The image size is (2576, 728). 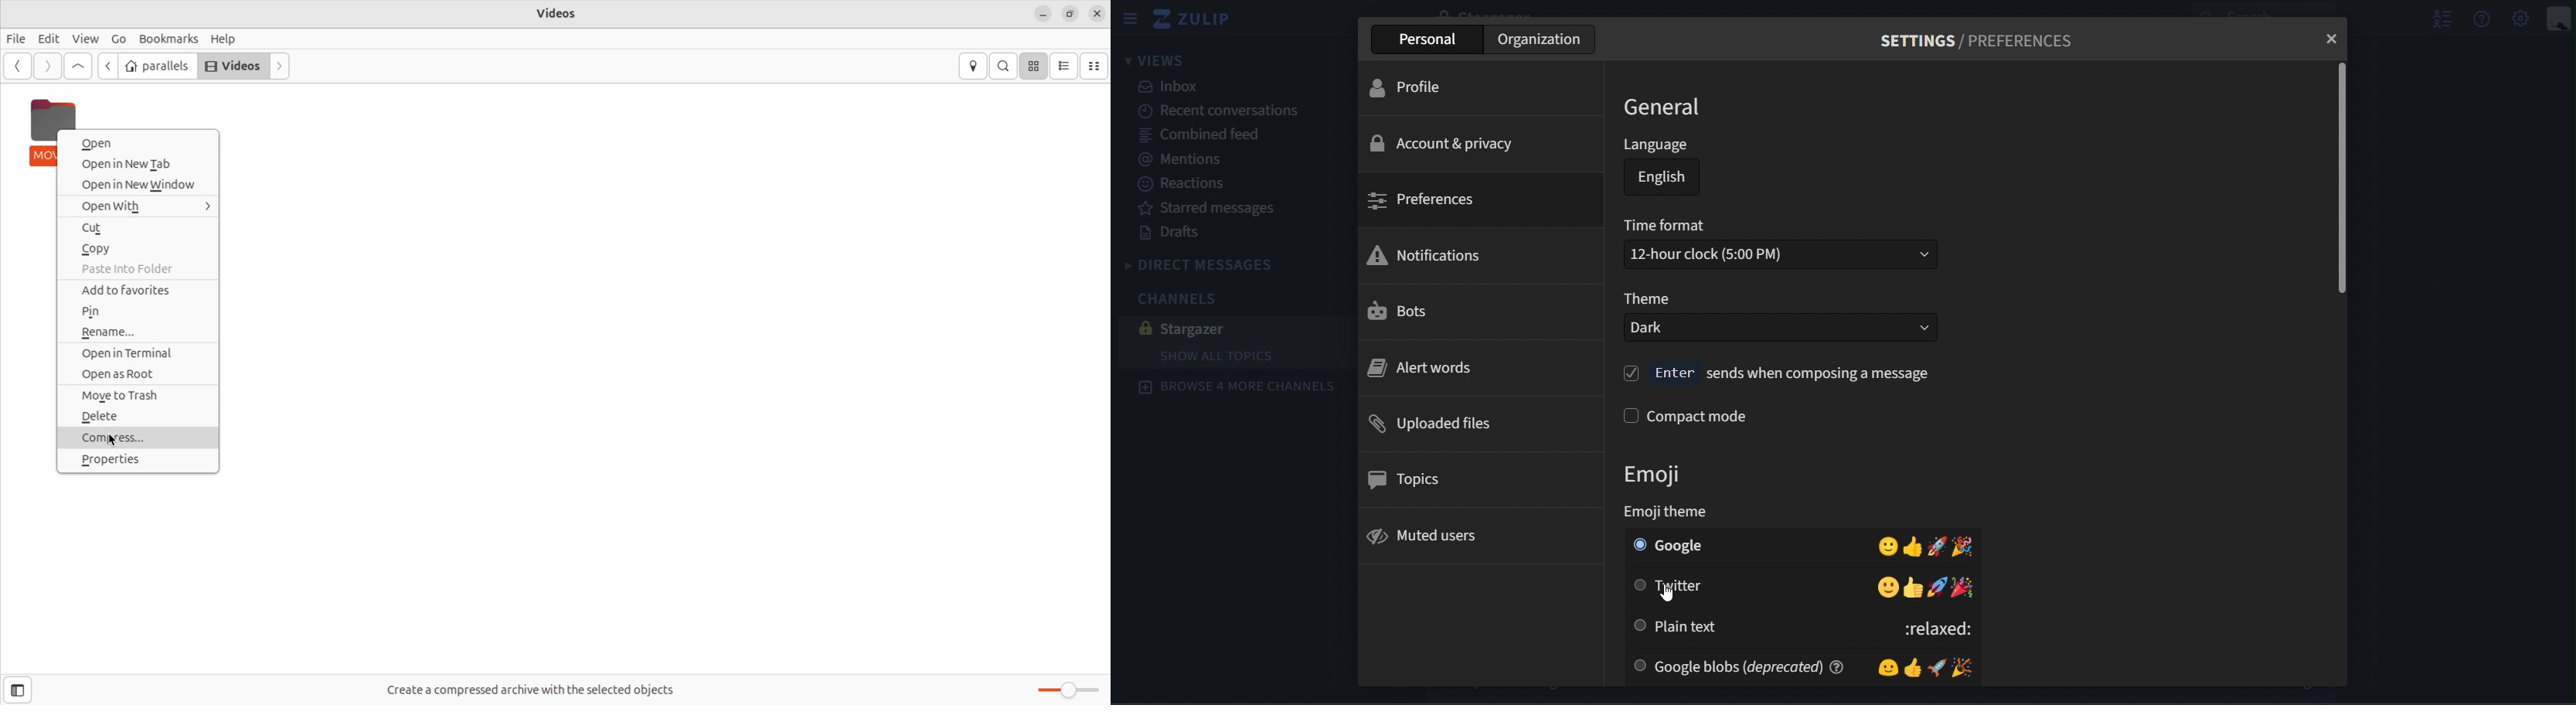 What do you see at coordinates (1189, 160) in the screenshot?
I see `mentions` at bounding box center [1189, 160].